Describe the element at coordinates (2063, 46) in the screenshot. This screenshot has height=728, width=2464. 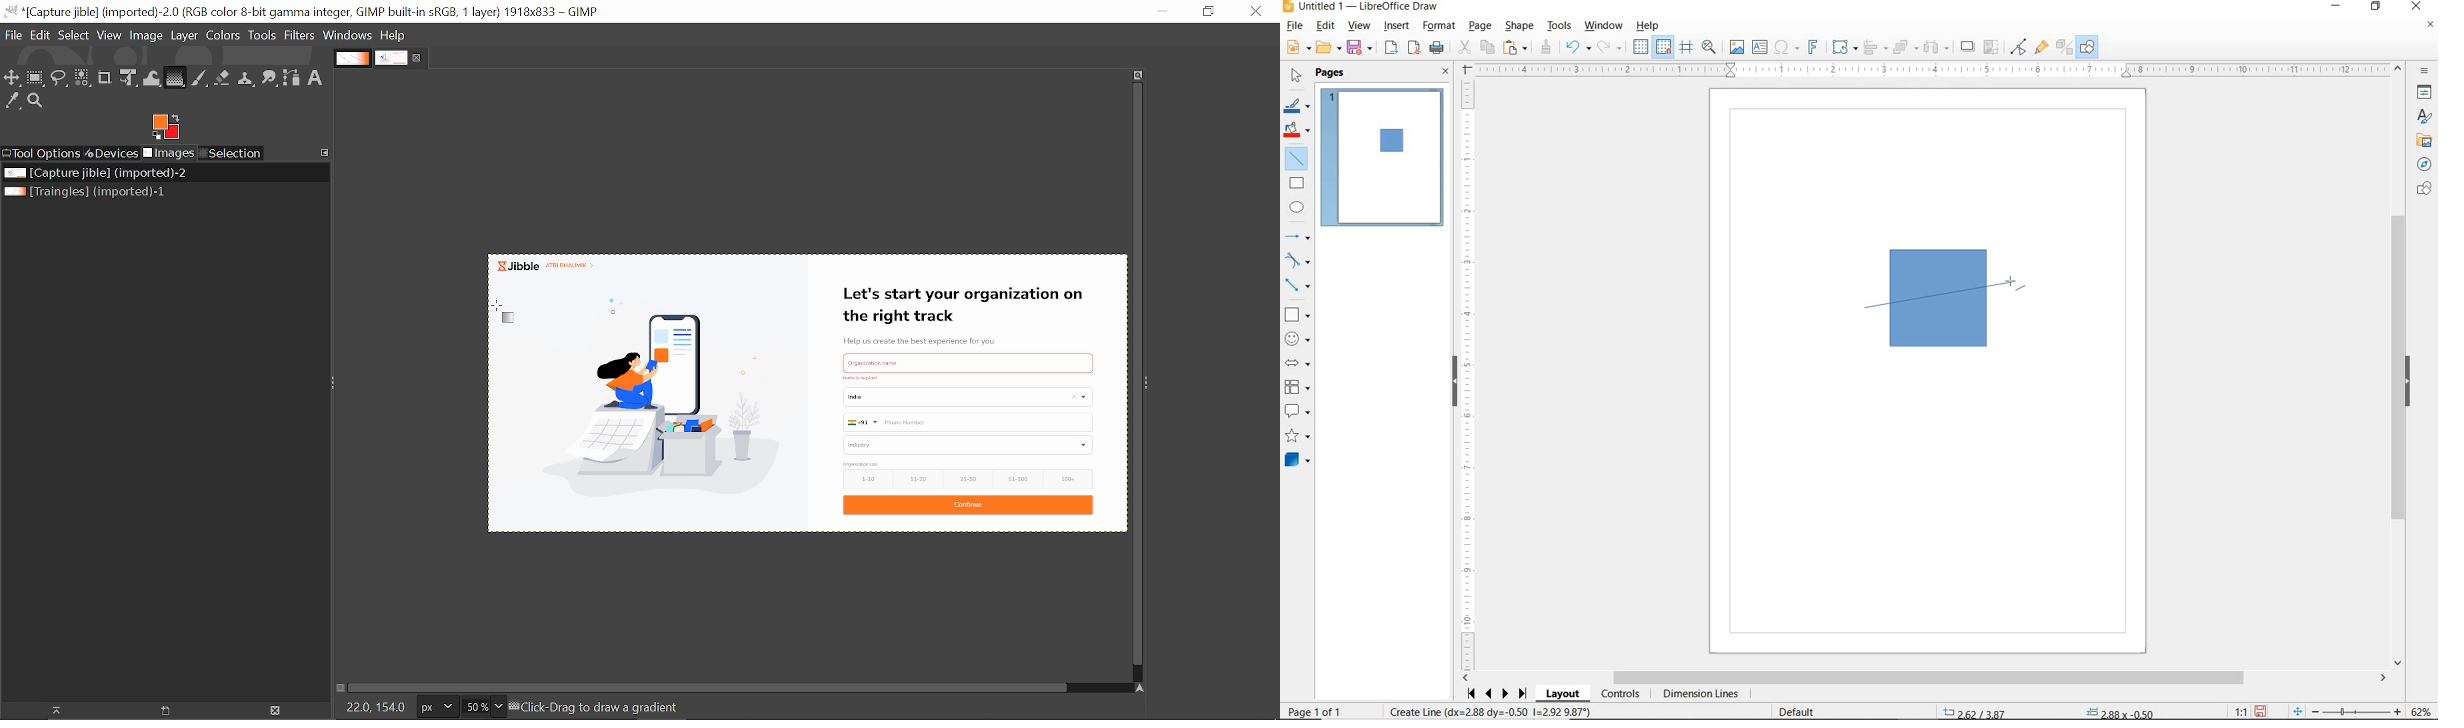
I see `TOGGLE EXTRUSION` at that location.